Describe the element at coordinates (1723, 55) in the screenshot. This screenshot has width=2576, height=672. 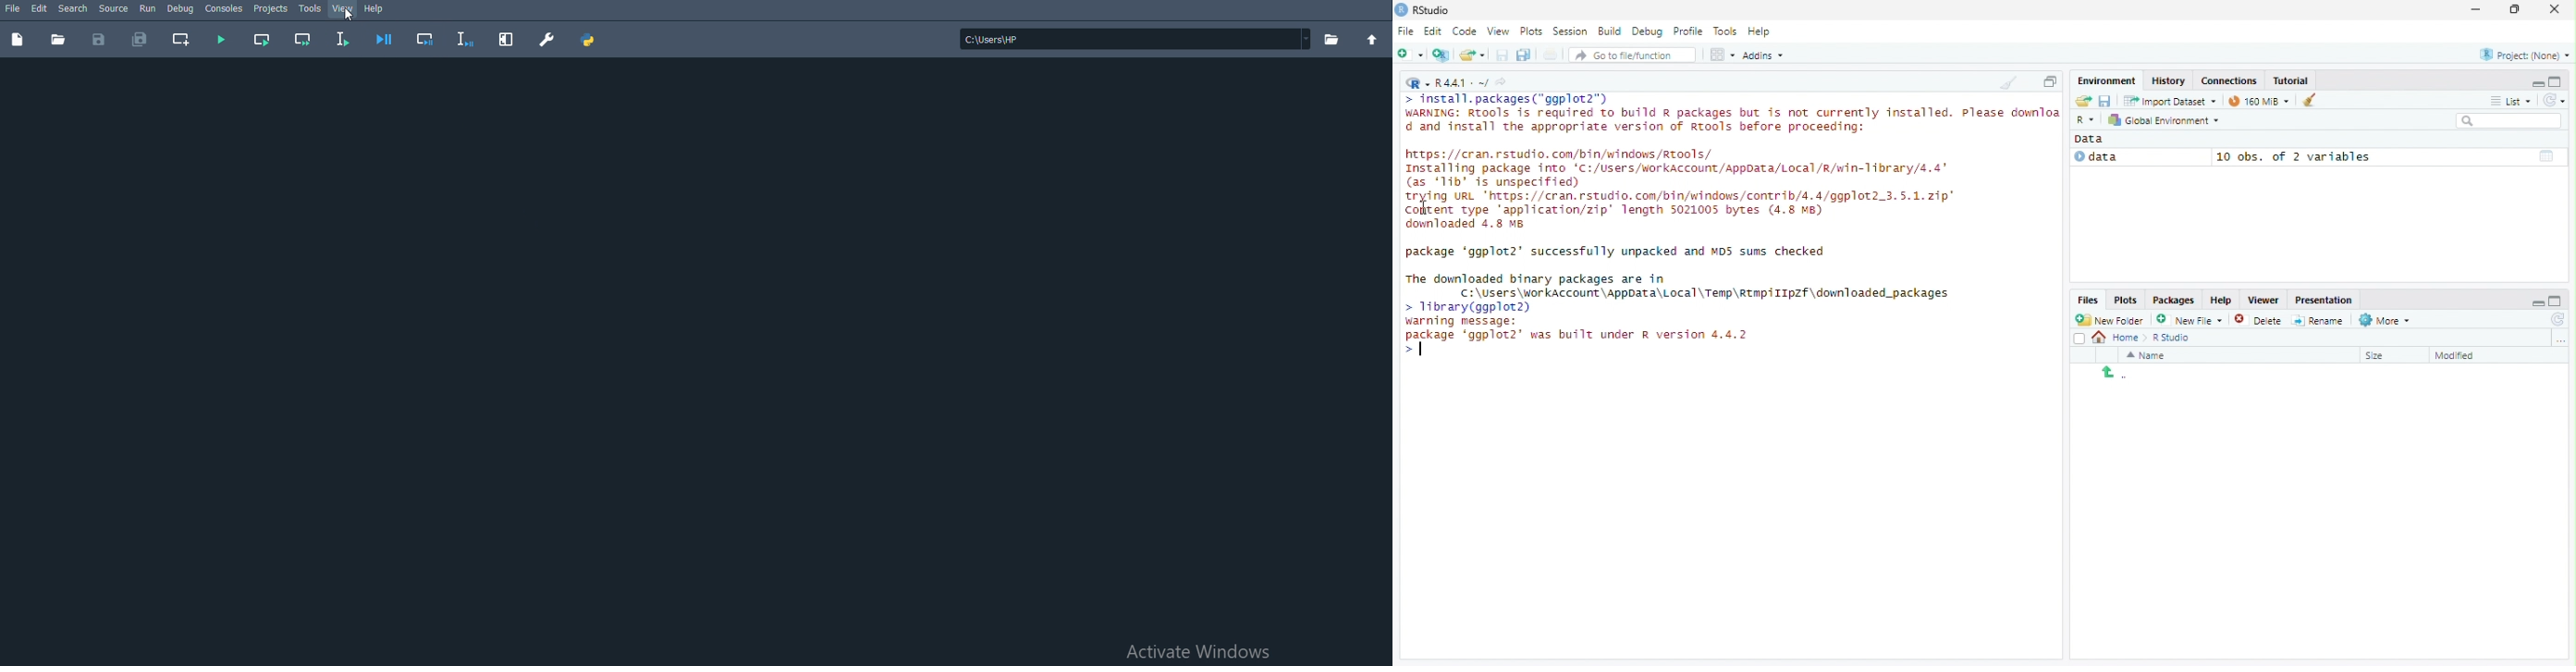
I see `workspace panes` at that location.